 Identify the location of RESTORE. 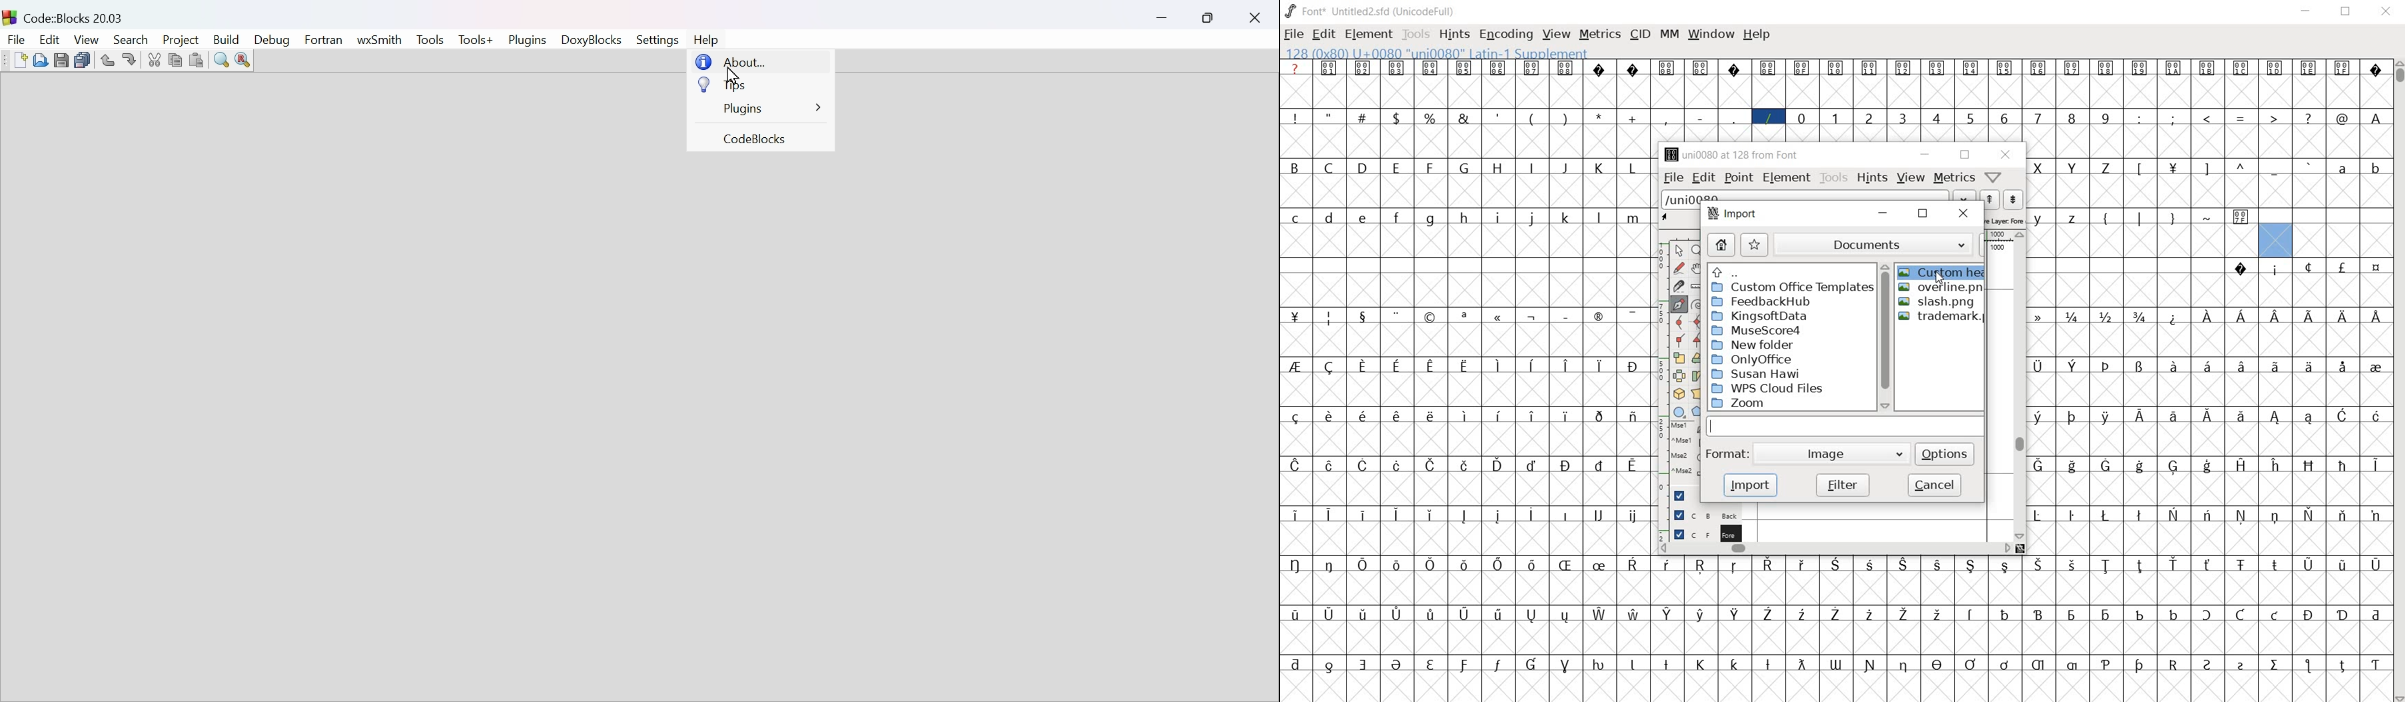
(2349, 13).